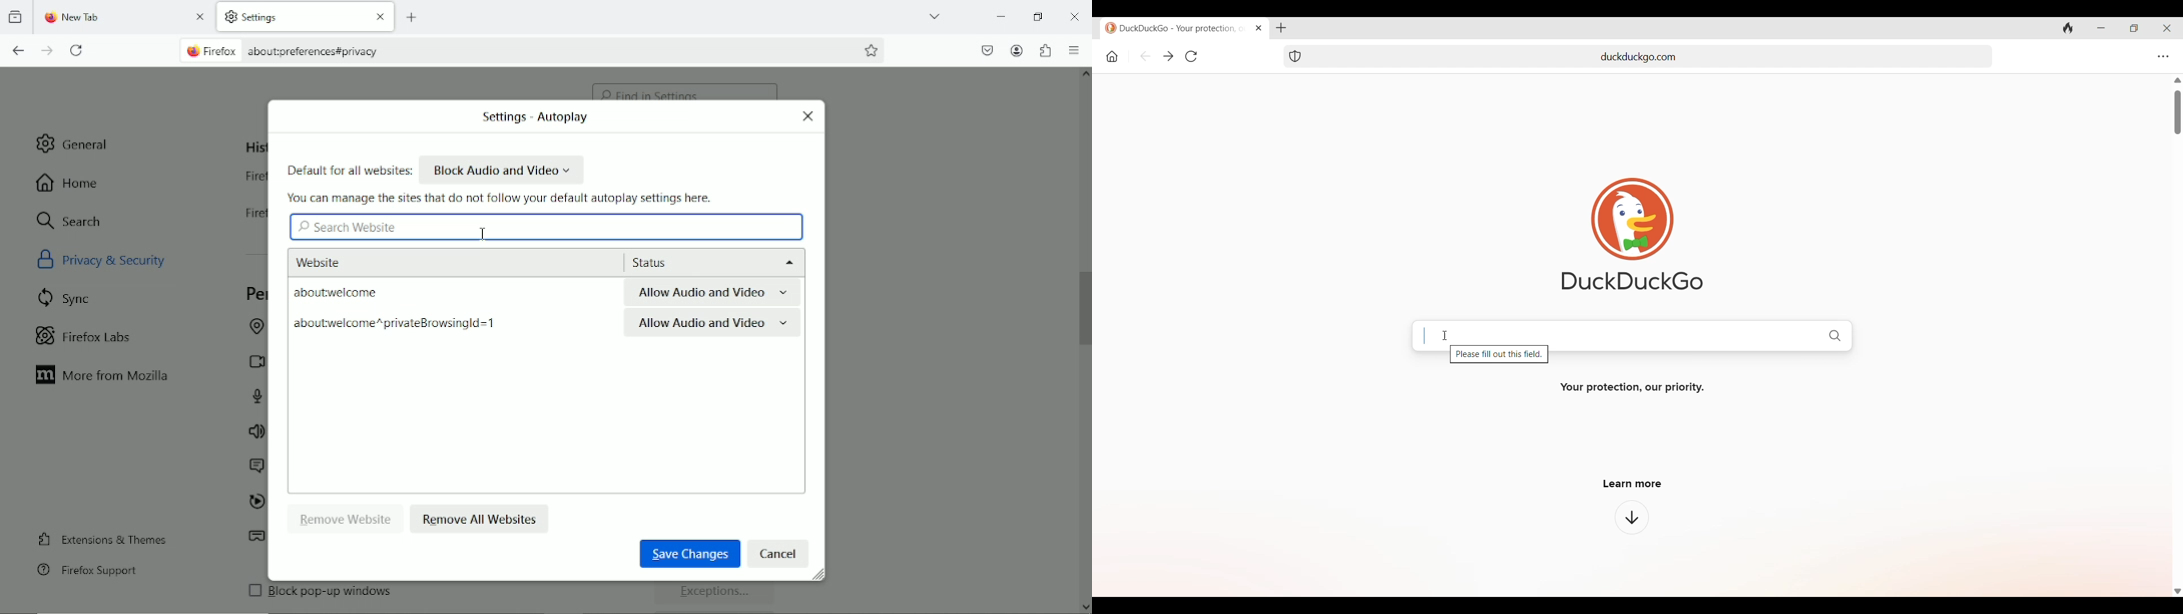 Image resolution: width=2184 pixels, height=616 pixels. I want to click on privacy & security, so click(126, 258).